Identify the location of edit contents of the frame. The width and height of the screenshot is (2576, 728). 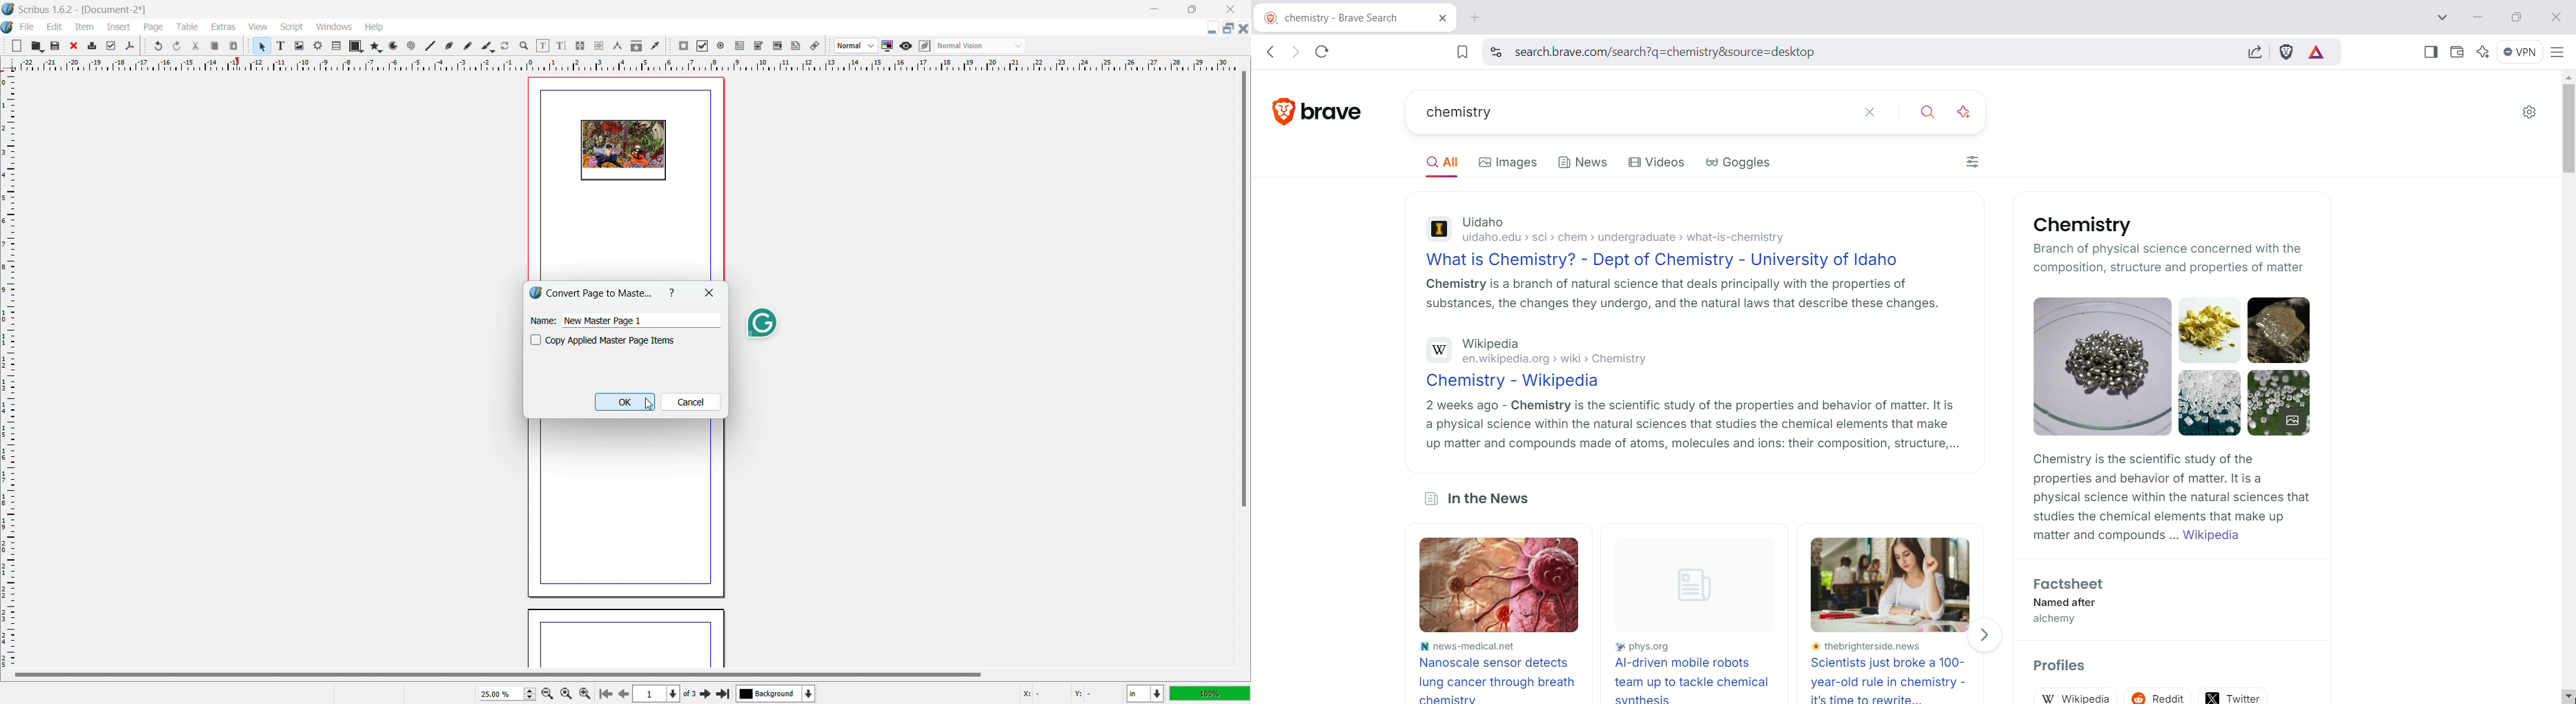
(543, 46).